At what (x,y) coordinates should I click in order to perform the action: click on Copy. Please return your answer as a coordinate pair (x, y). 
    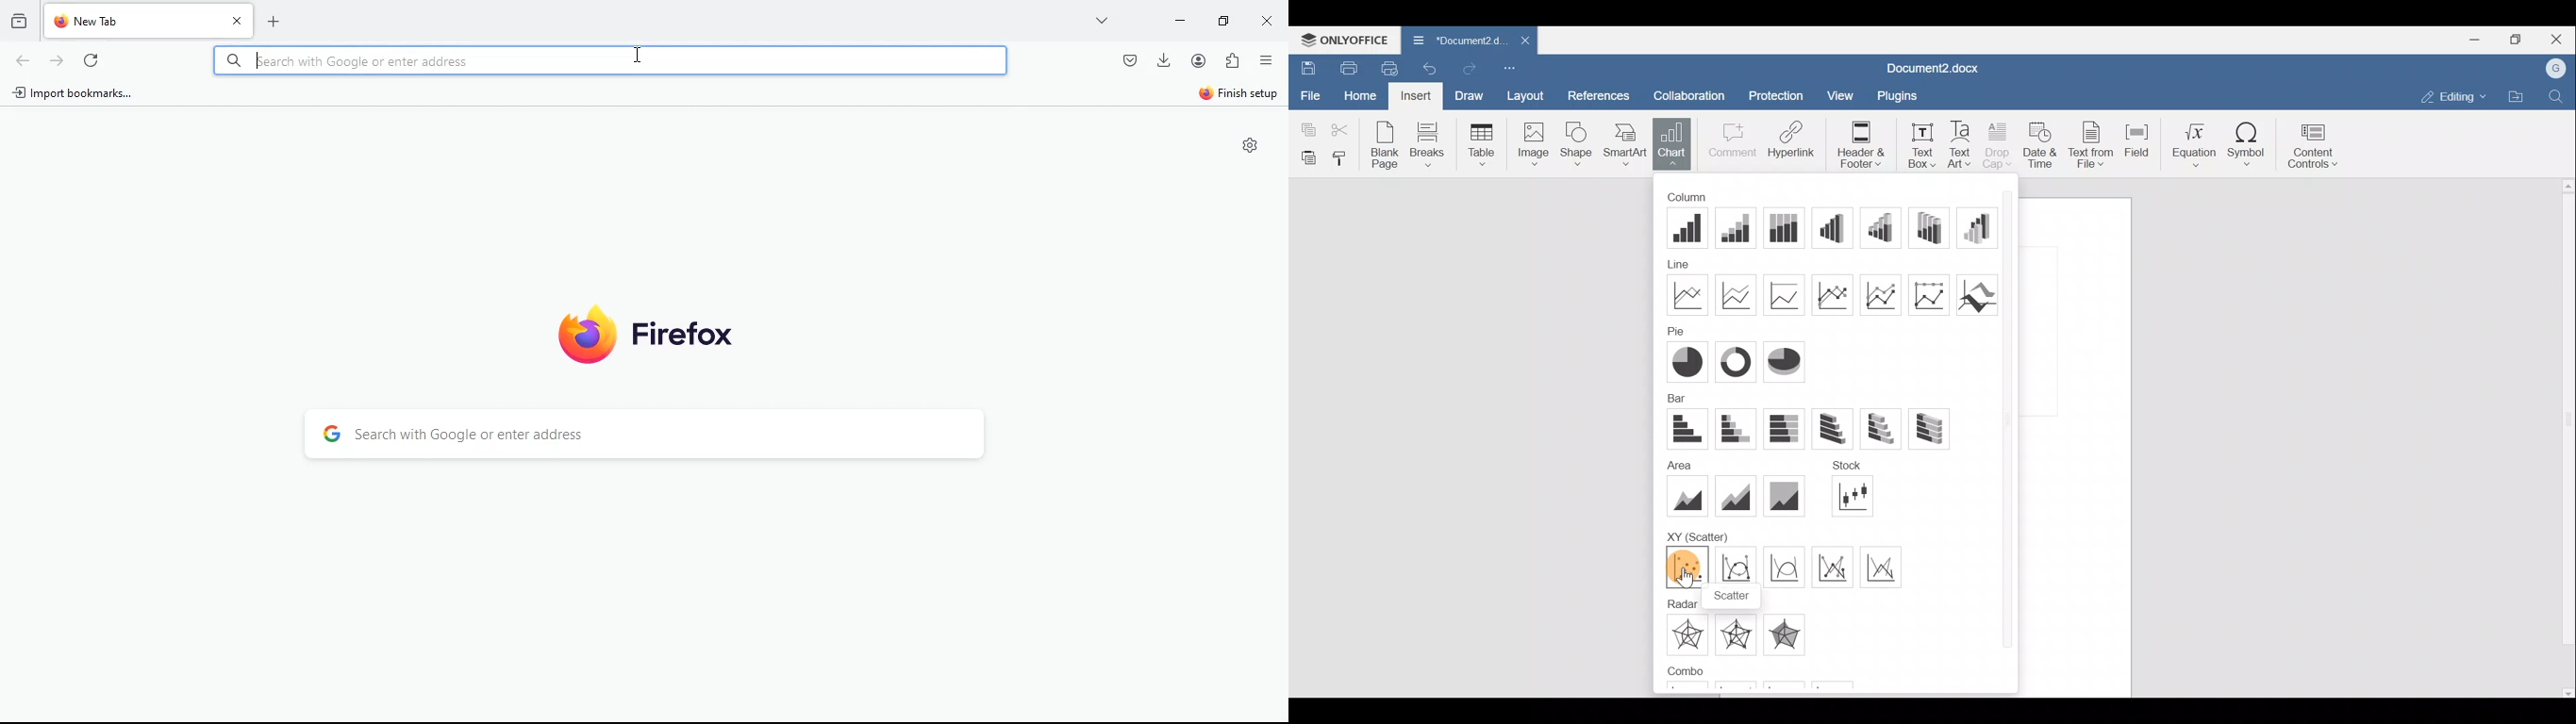
    Looking at the image, I should click on (1305, 128).